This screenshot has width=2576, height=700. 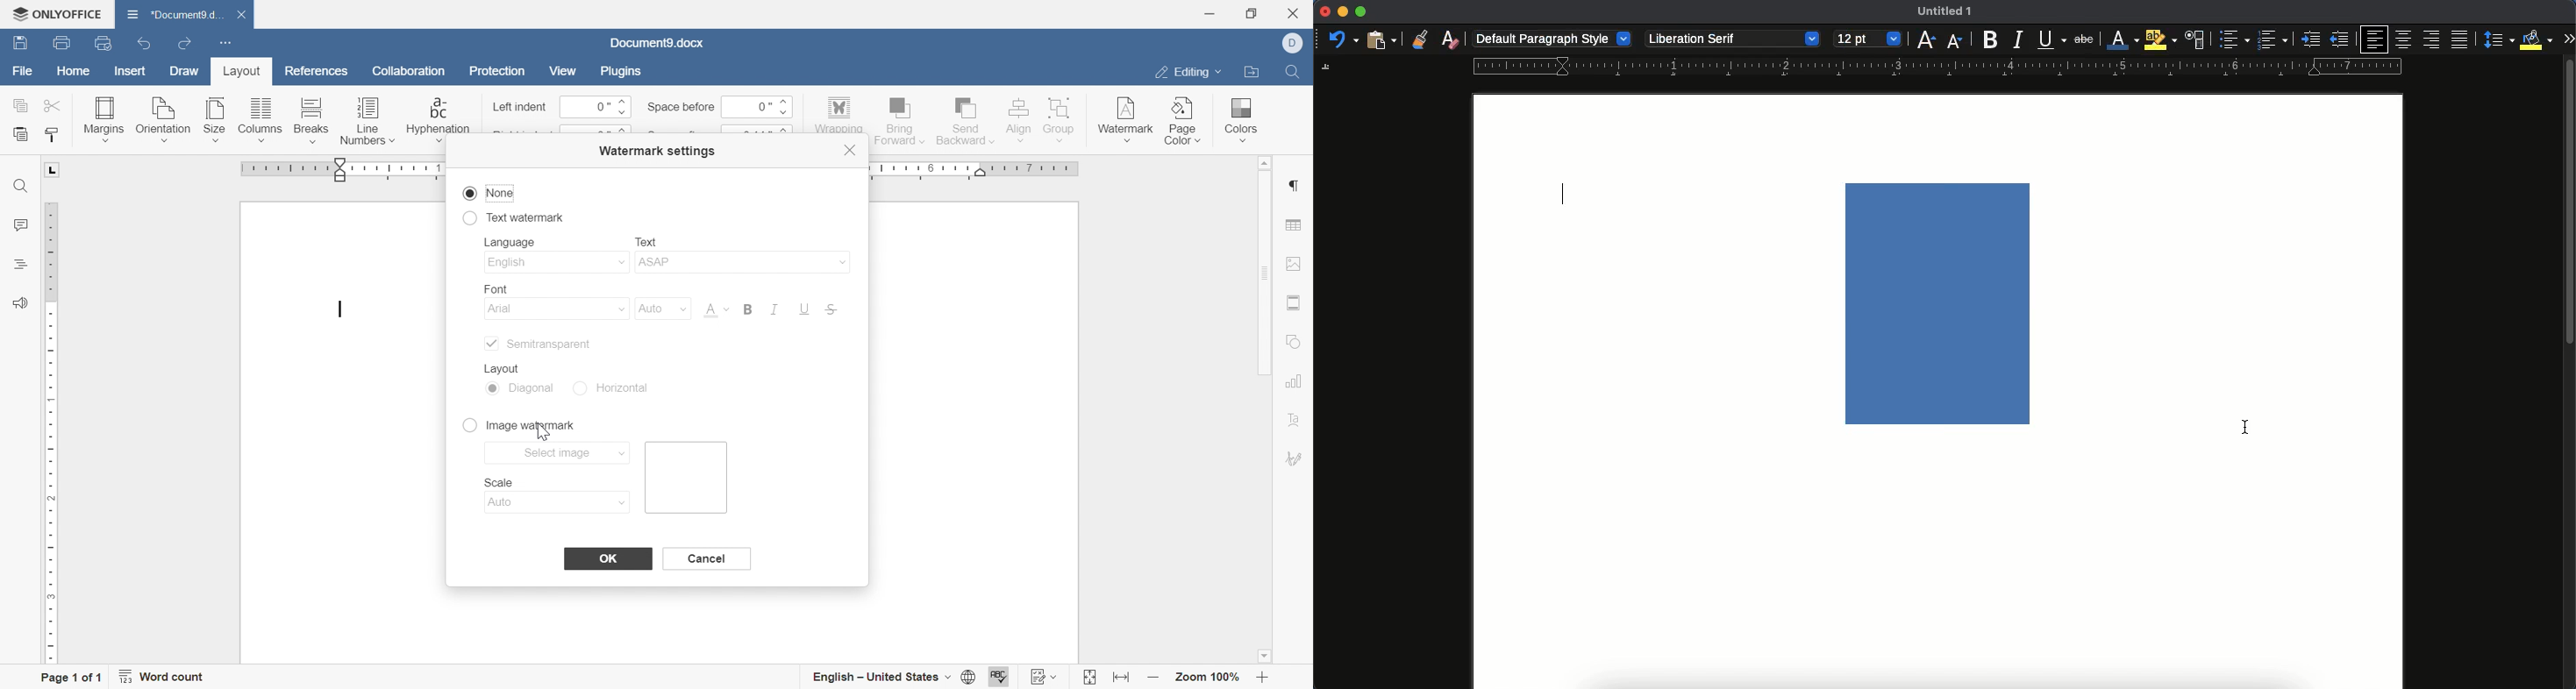 What do you see at coordinates (1088, 679) in the screenshot?
I see `fit to page` at bounding box center [1088, 679].